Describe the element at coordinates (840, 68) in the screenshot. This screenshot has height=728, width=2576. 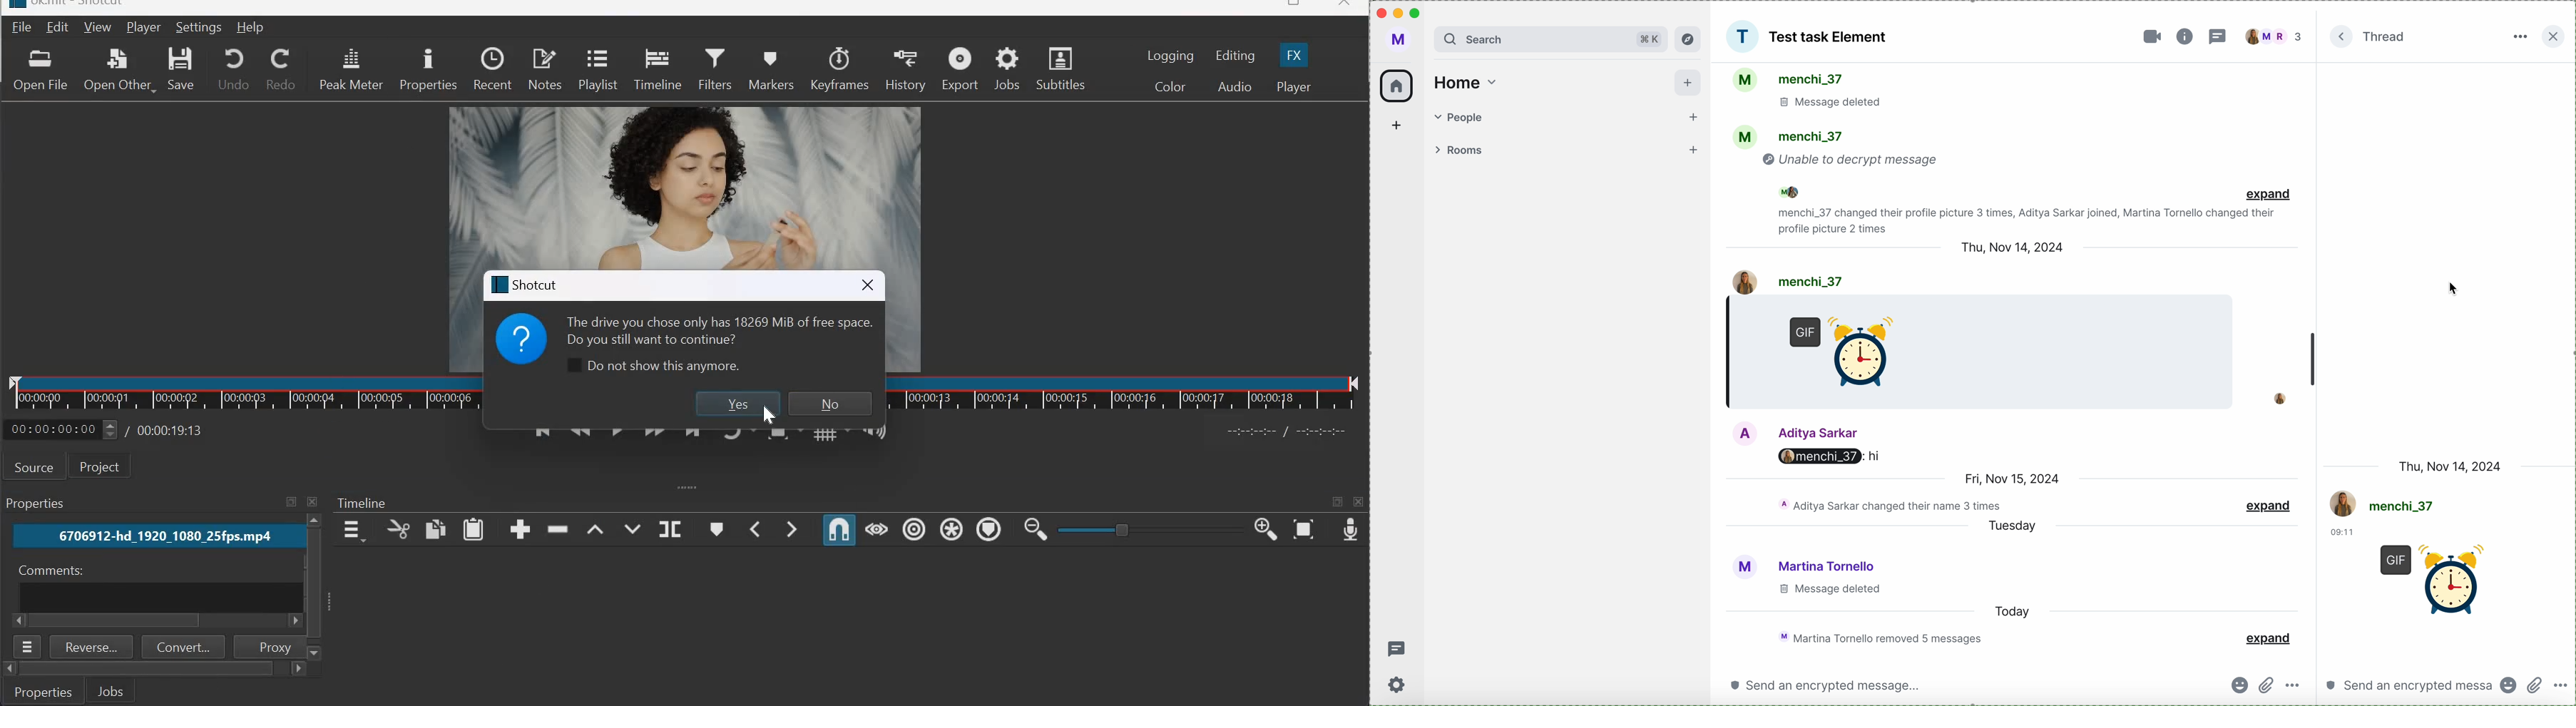
I see `Keyframes` at that location.